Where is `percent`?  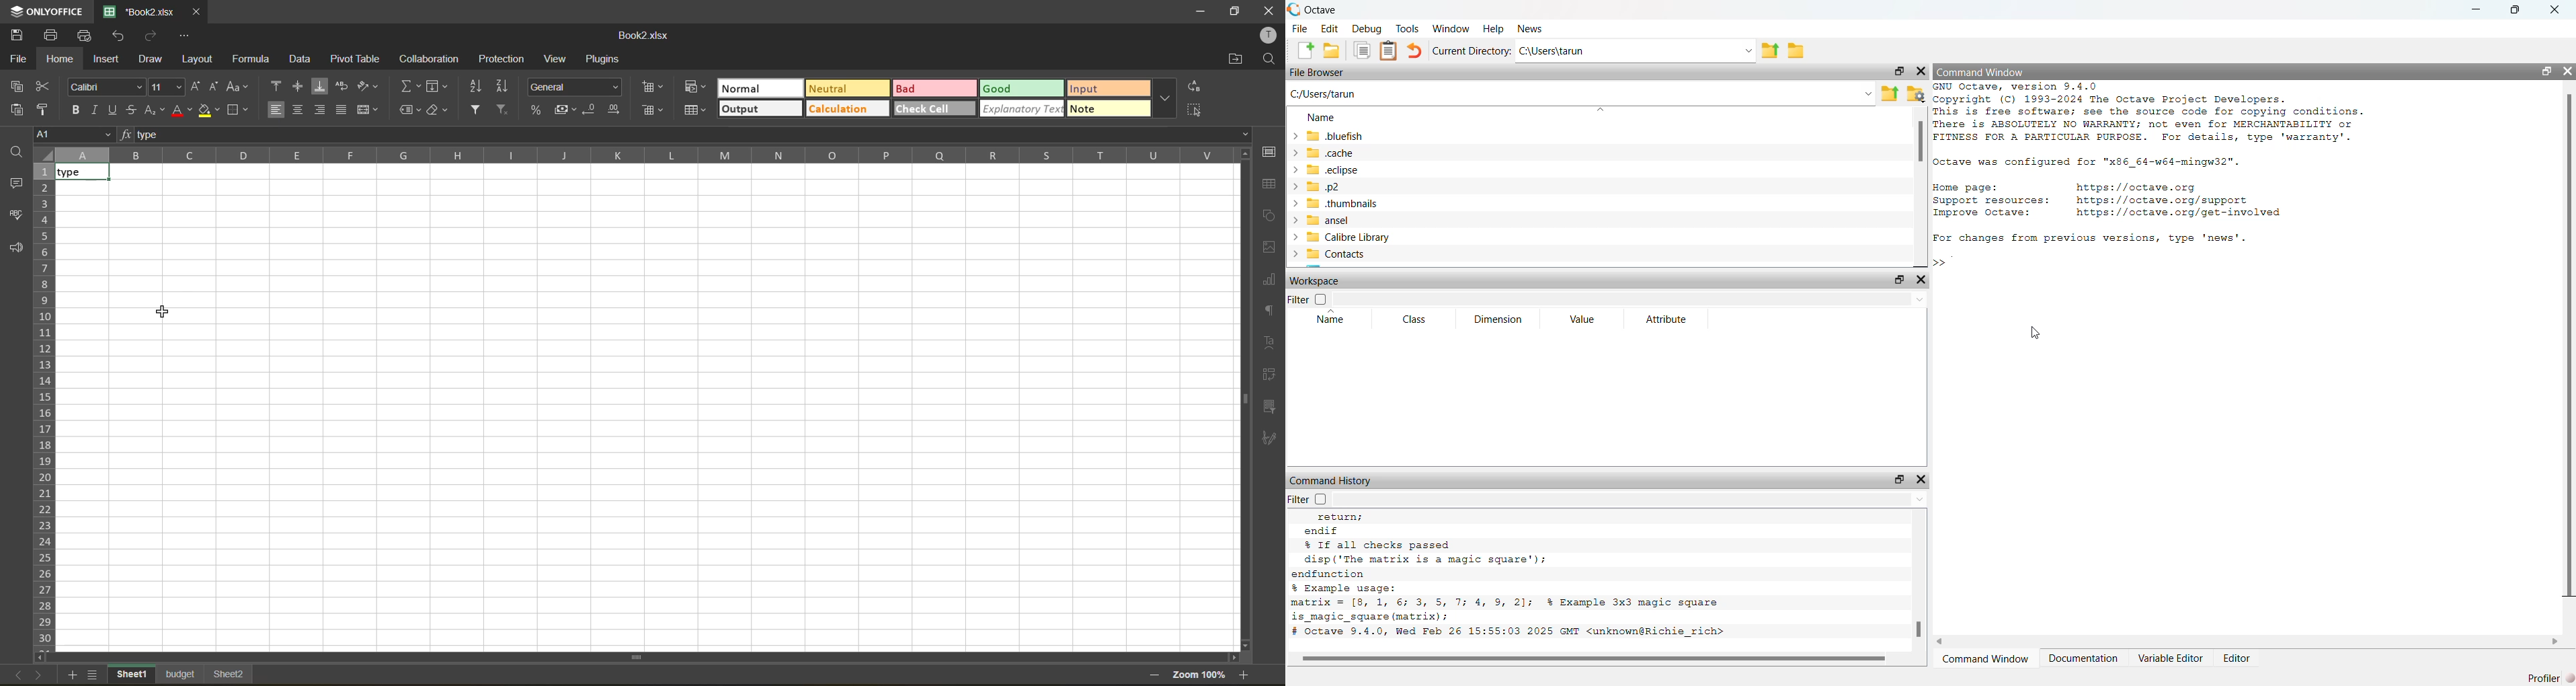 percent is located at coordinates (538, 109).